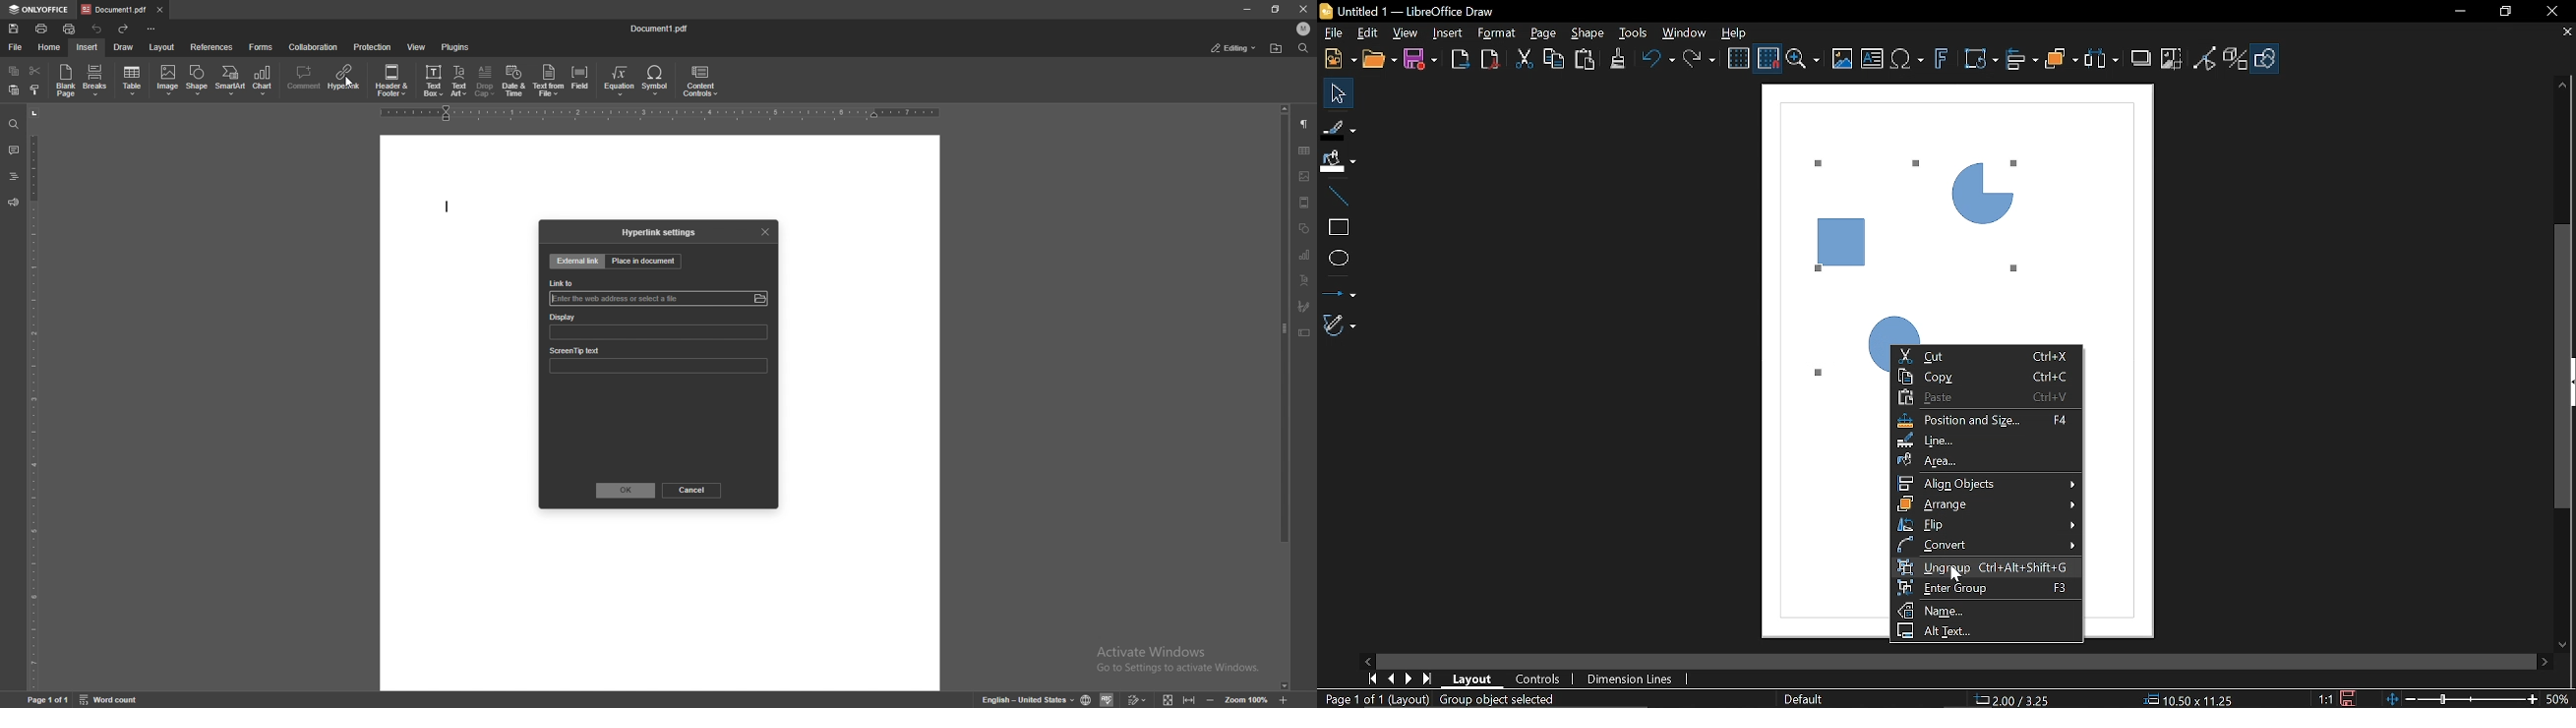 The width and height of the screenshot is (2576, 728). Describe the element at coordinates (449, 208) in the screenshot. I see `text cursor` at that location.